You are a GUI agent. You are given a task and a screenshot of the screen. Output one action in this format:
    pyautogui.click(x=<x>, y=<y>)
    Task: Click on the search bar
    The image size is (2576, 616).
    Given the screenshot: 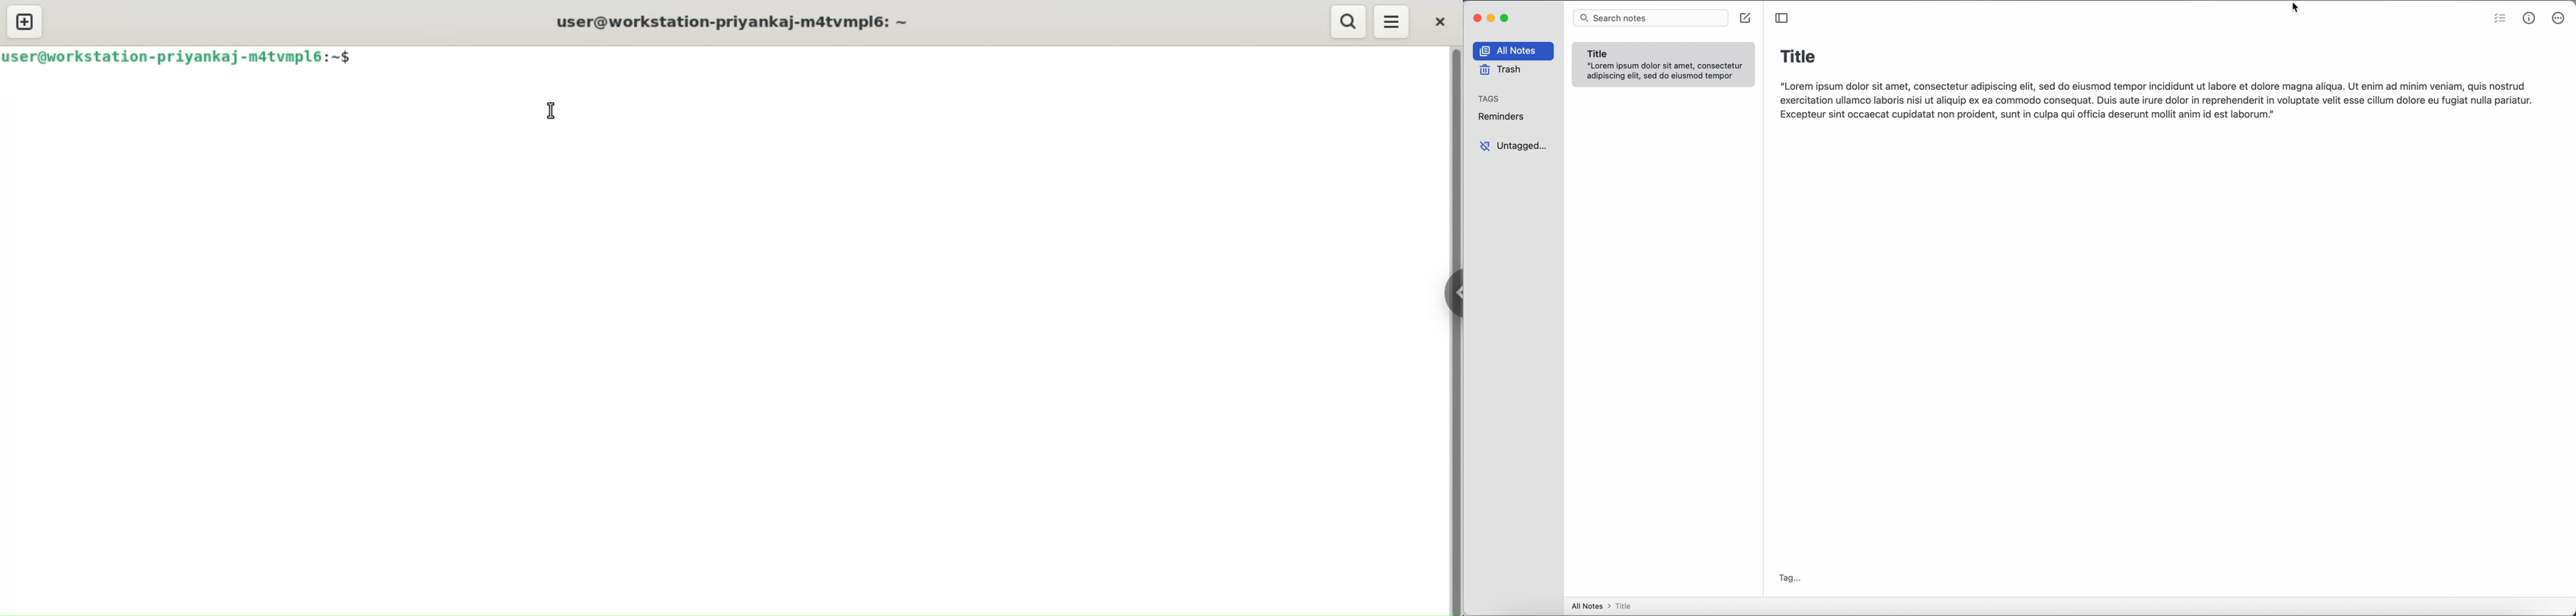 What is the action you would take?
    pyautogui.click(x=1651, y=19)
    